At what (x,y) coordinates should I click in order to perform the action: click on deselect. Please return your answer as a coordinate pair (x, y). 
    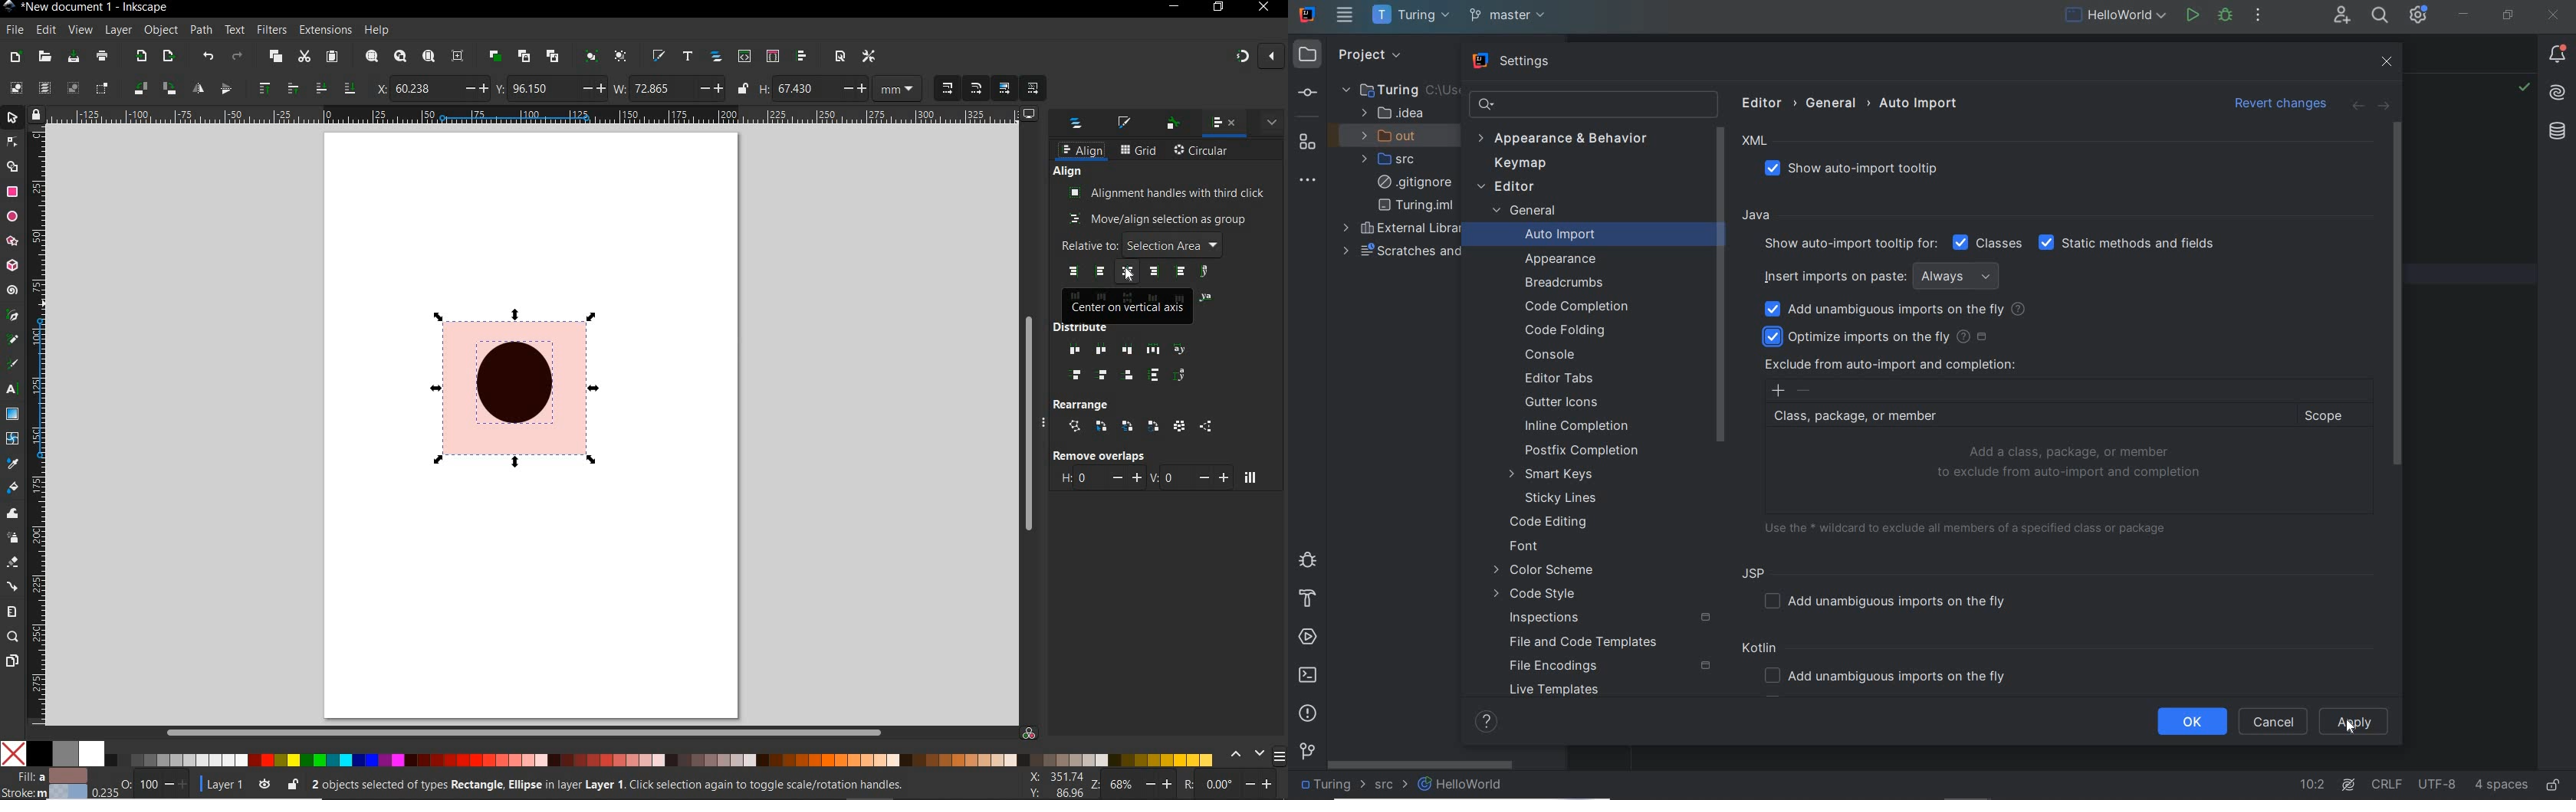
    Looking at the image, I should click on (73, 90).